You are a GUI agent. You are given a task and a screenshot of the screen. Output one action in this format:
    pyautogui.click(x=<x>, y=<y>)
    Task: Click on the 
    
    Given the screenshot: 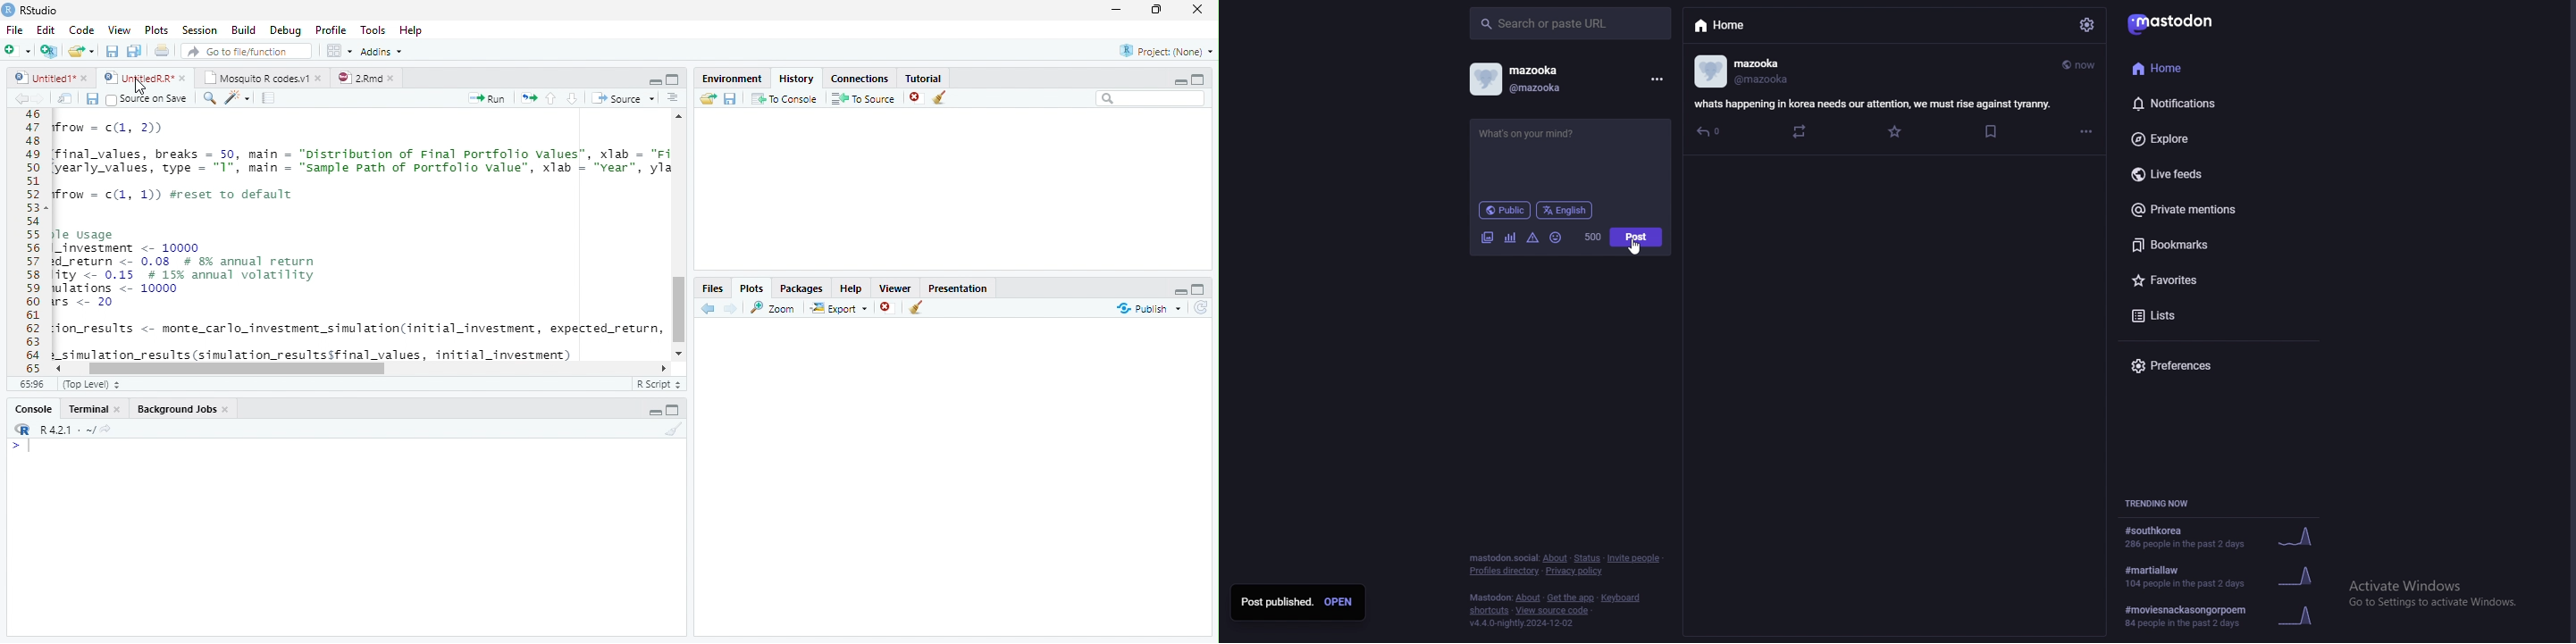 What is the action you would take?
    pyautogui.click(x=654, y=79)
    